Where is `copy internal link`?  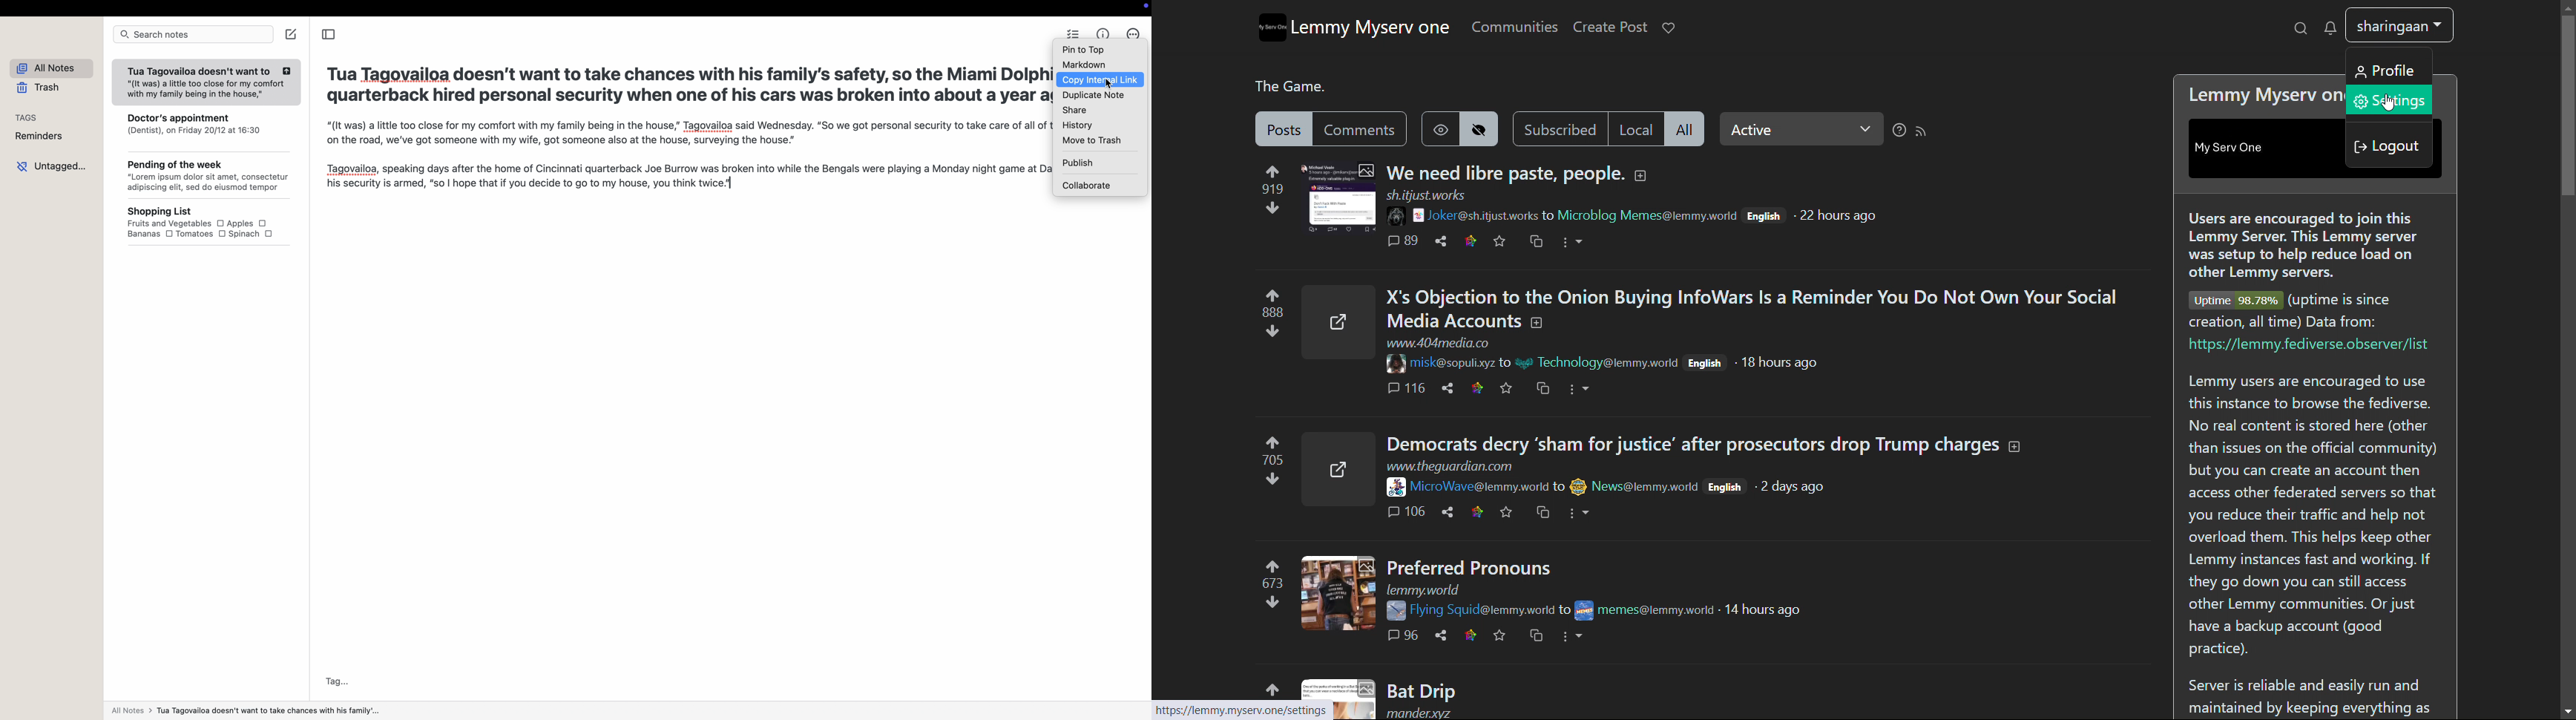 copy internal link is located at coordinates (1100, 81).